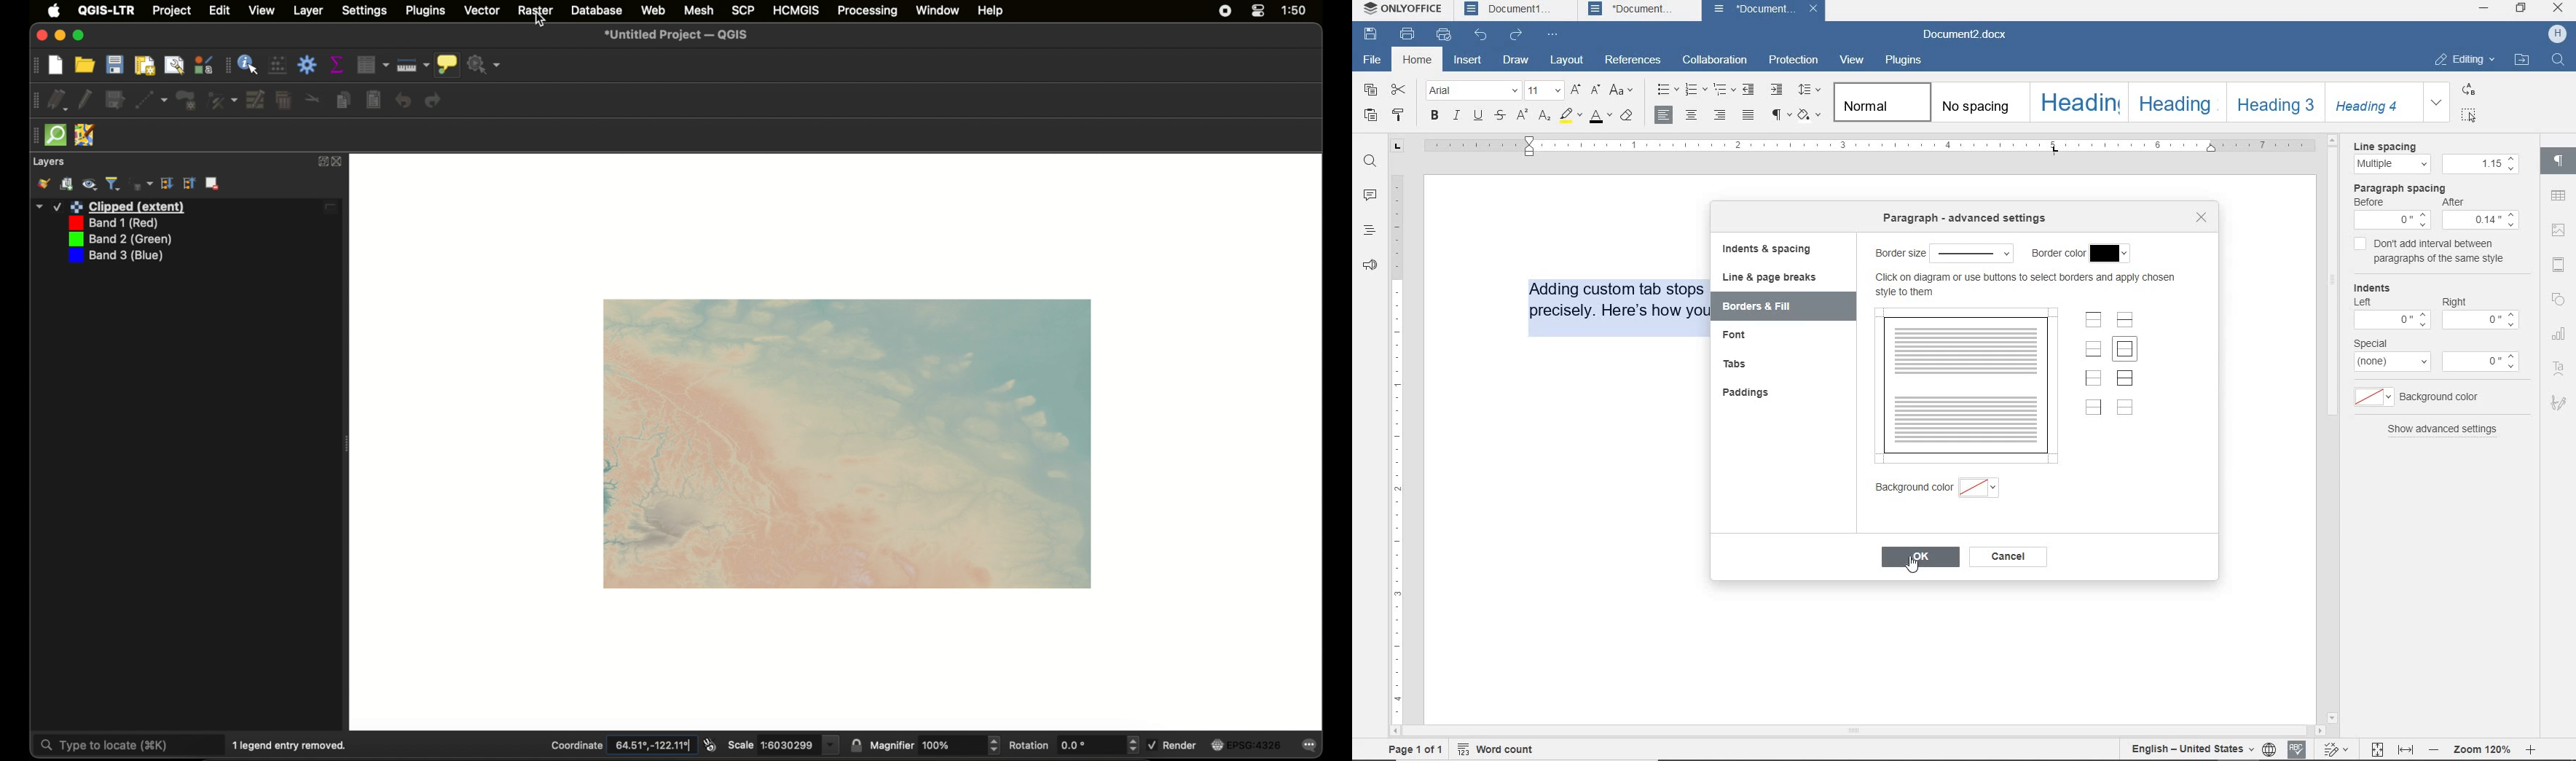 Image resolution: width=2576 pixels, height=784 pixels. I want to click on heading 2, so click(2175, 103).